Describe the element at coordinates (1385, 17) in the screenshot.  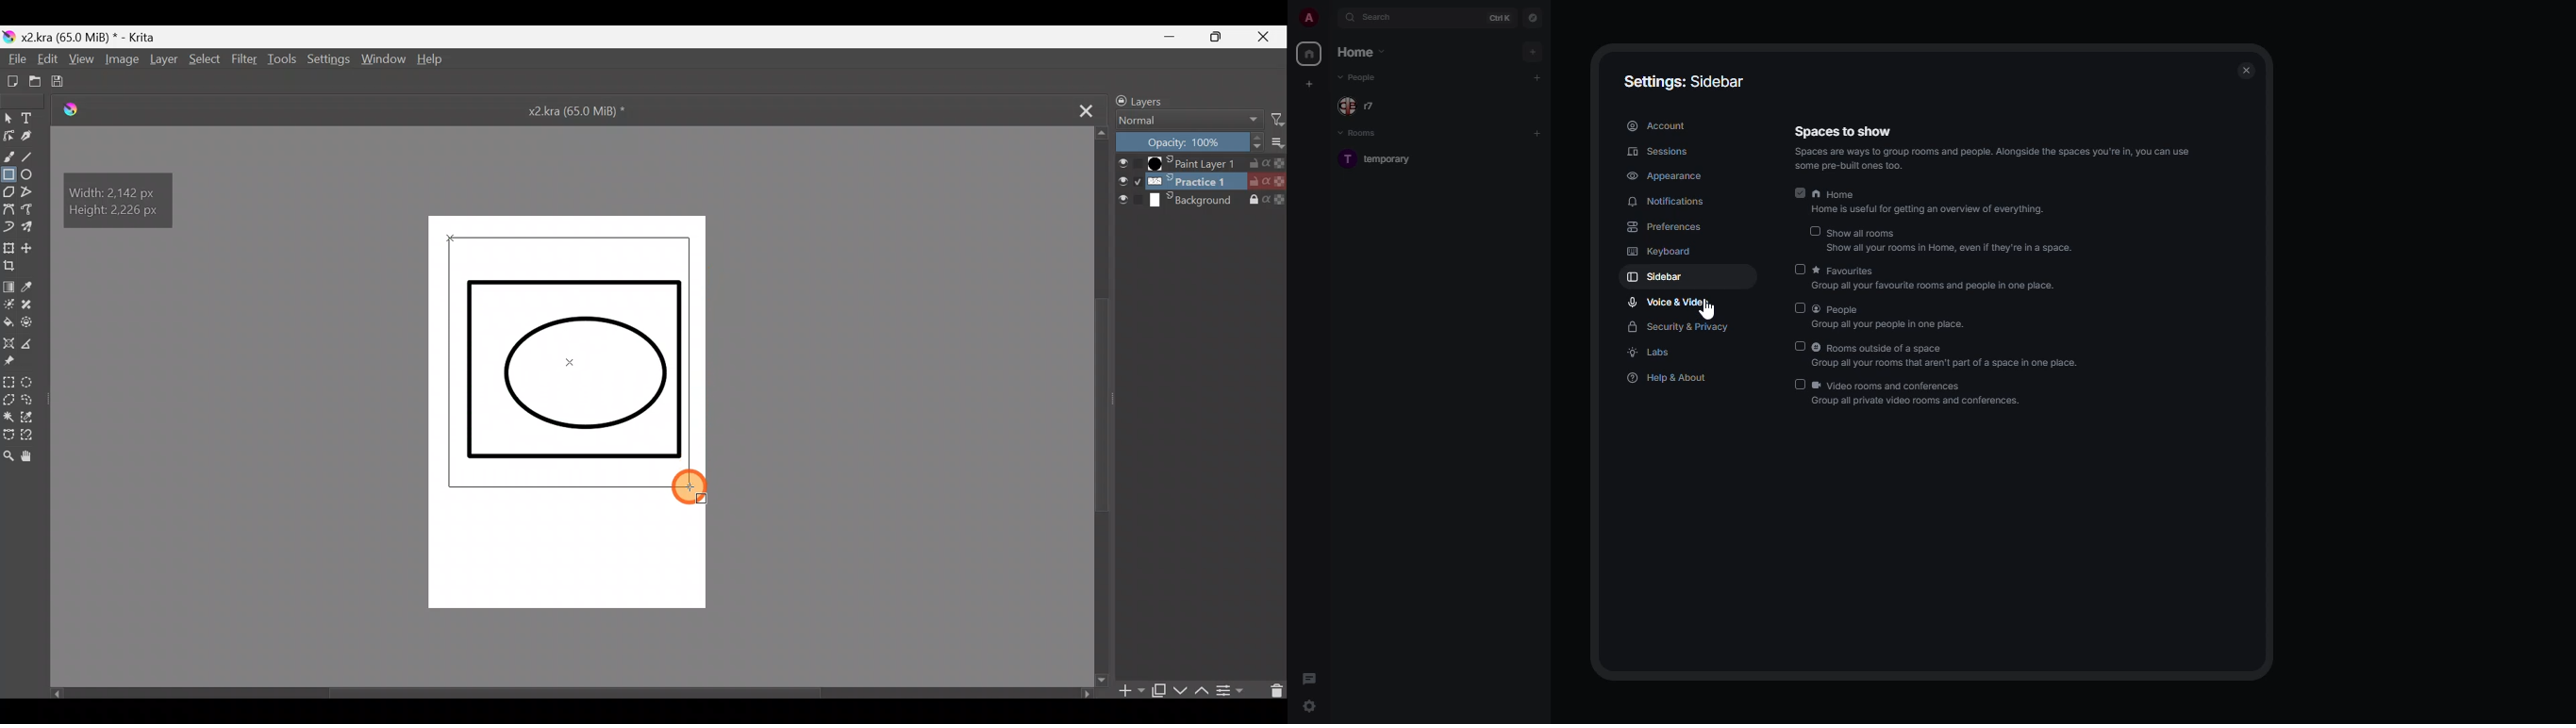
I see `search` at that location.